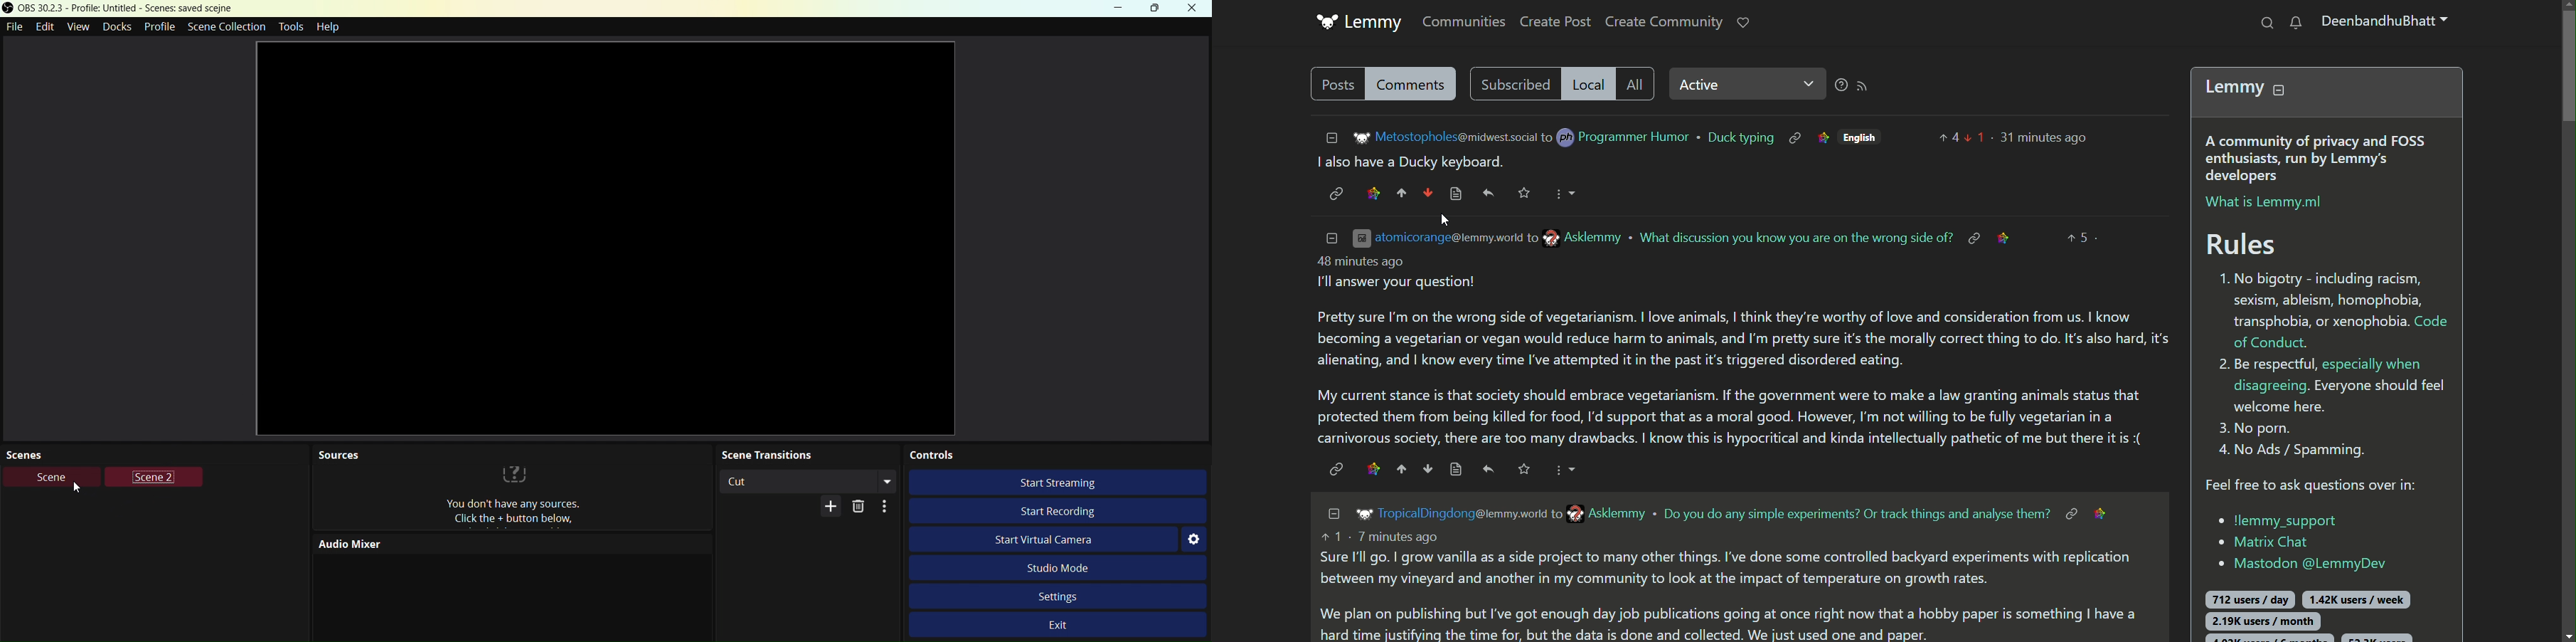 Image resolution: width=2576 pixels, height=644 pixels. I want to click on Sources, so click(337, 456).